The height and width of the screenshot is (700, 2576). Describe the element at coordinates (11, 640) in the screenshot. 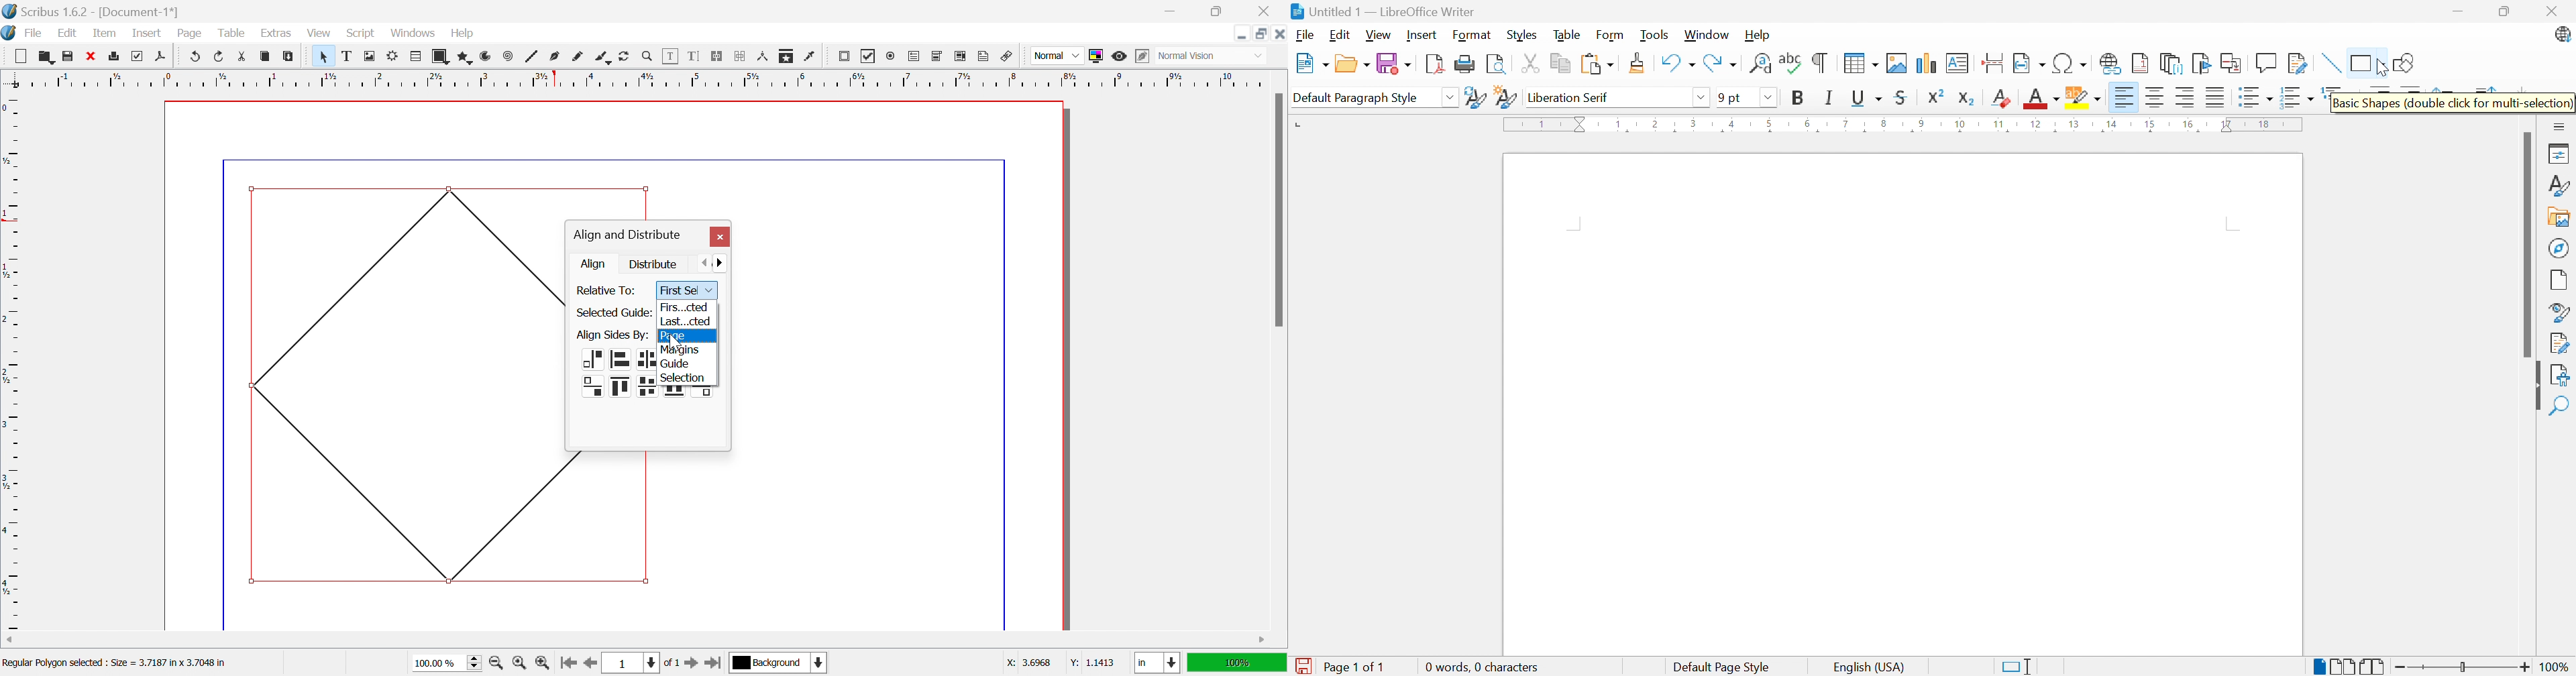

I see `Scroll left` at that location.